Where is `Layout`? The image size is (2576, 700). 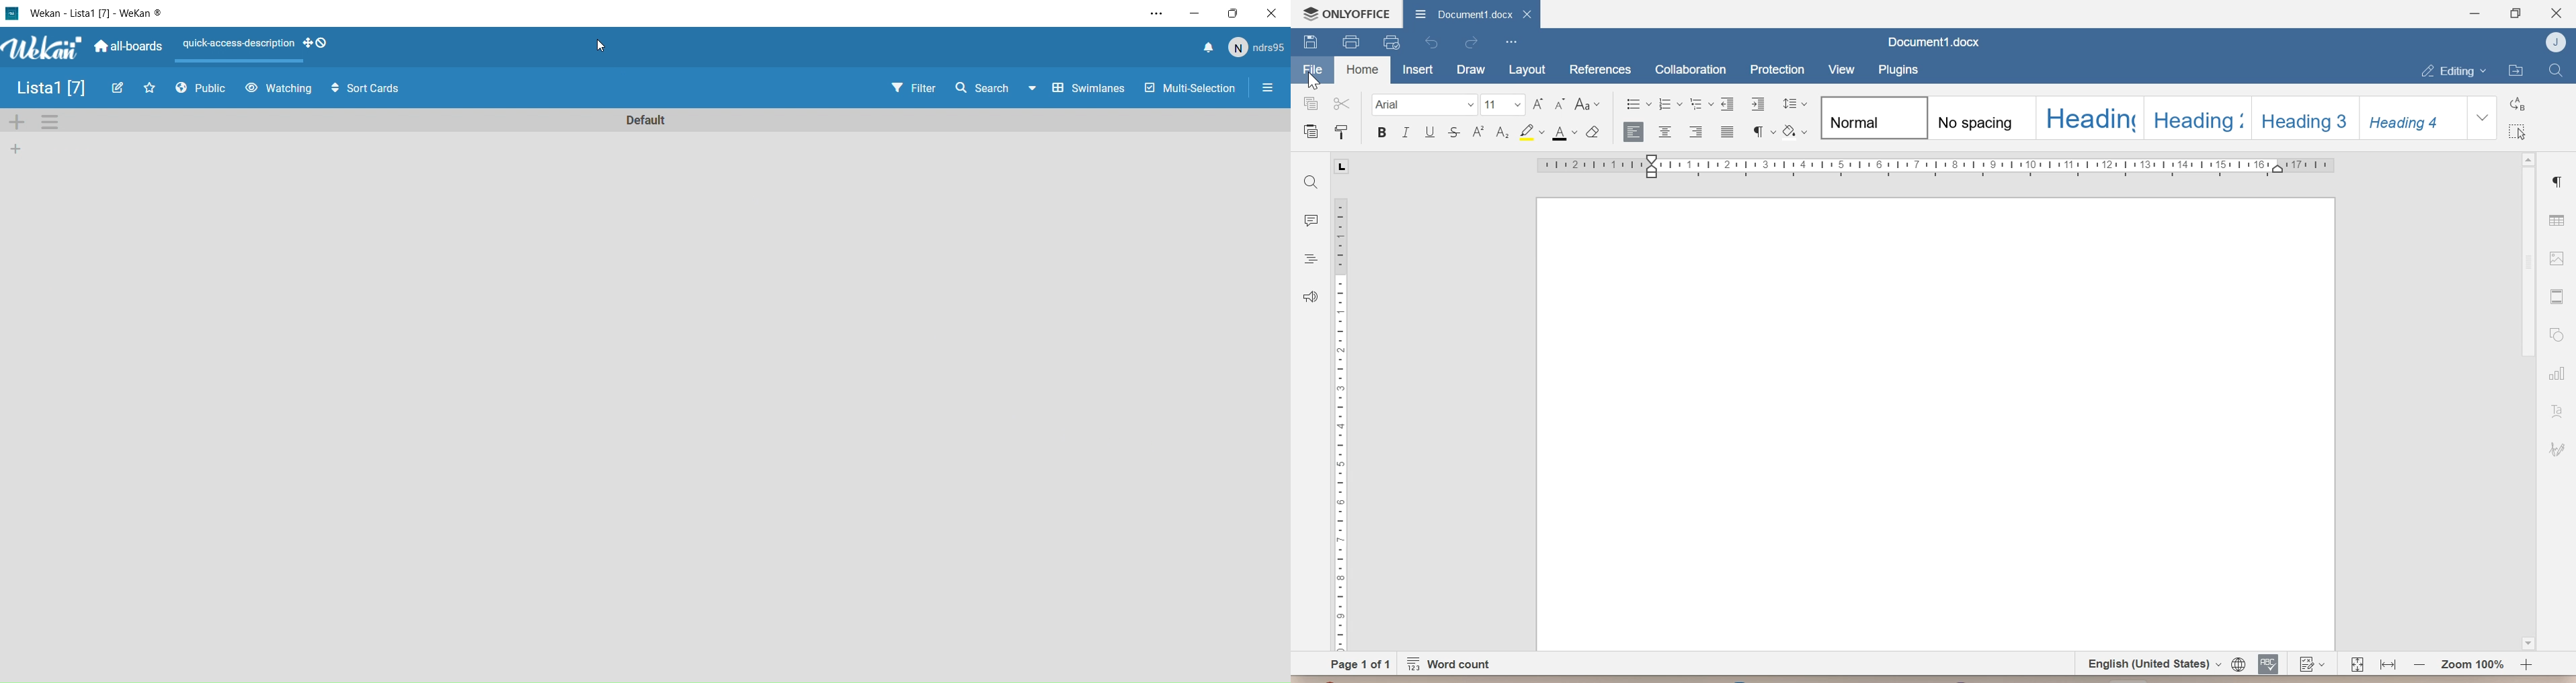 Layout is located at coordinates (1524, 70).